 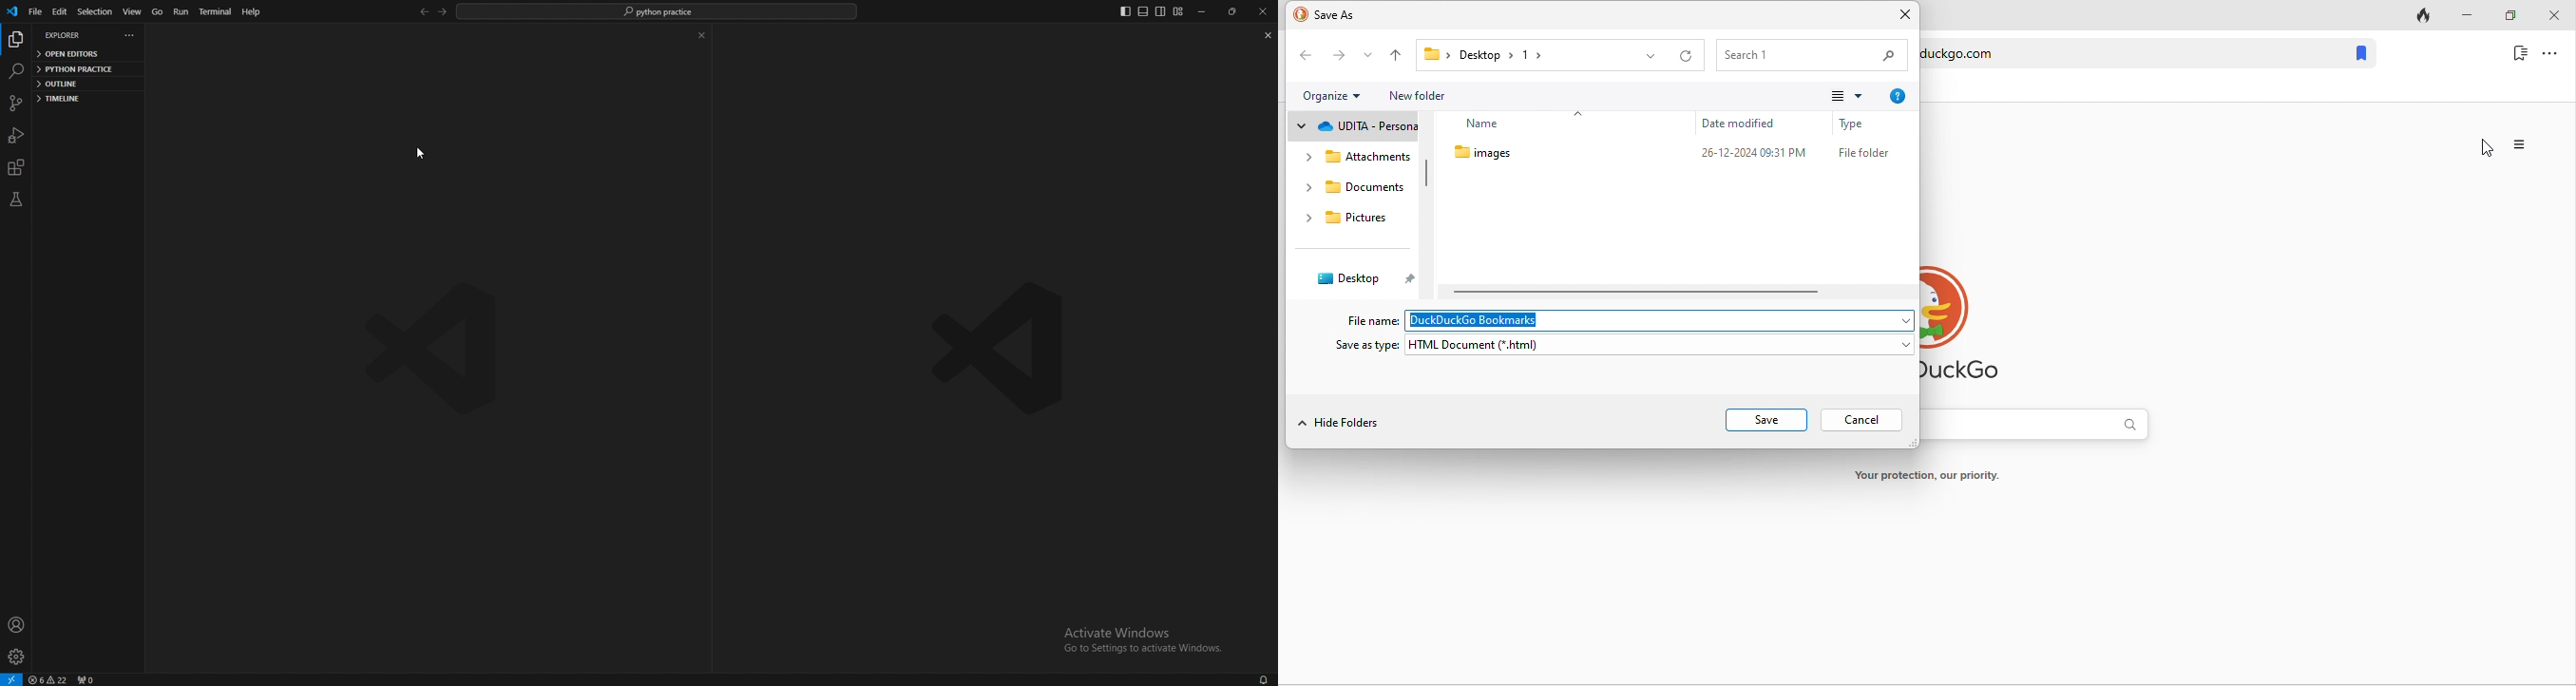 What do you see at coordinates (425, 301) in the screenshot?
I see `first work space` at bounding box center [425, 301].